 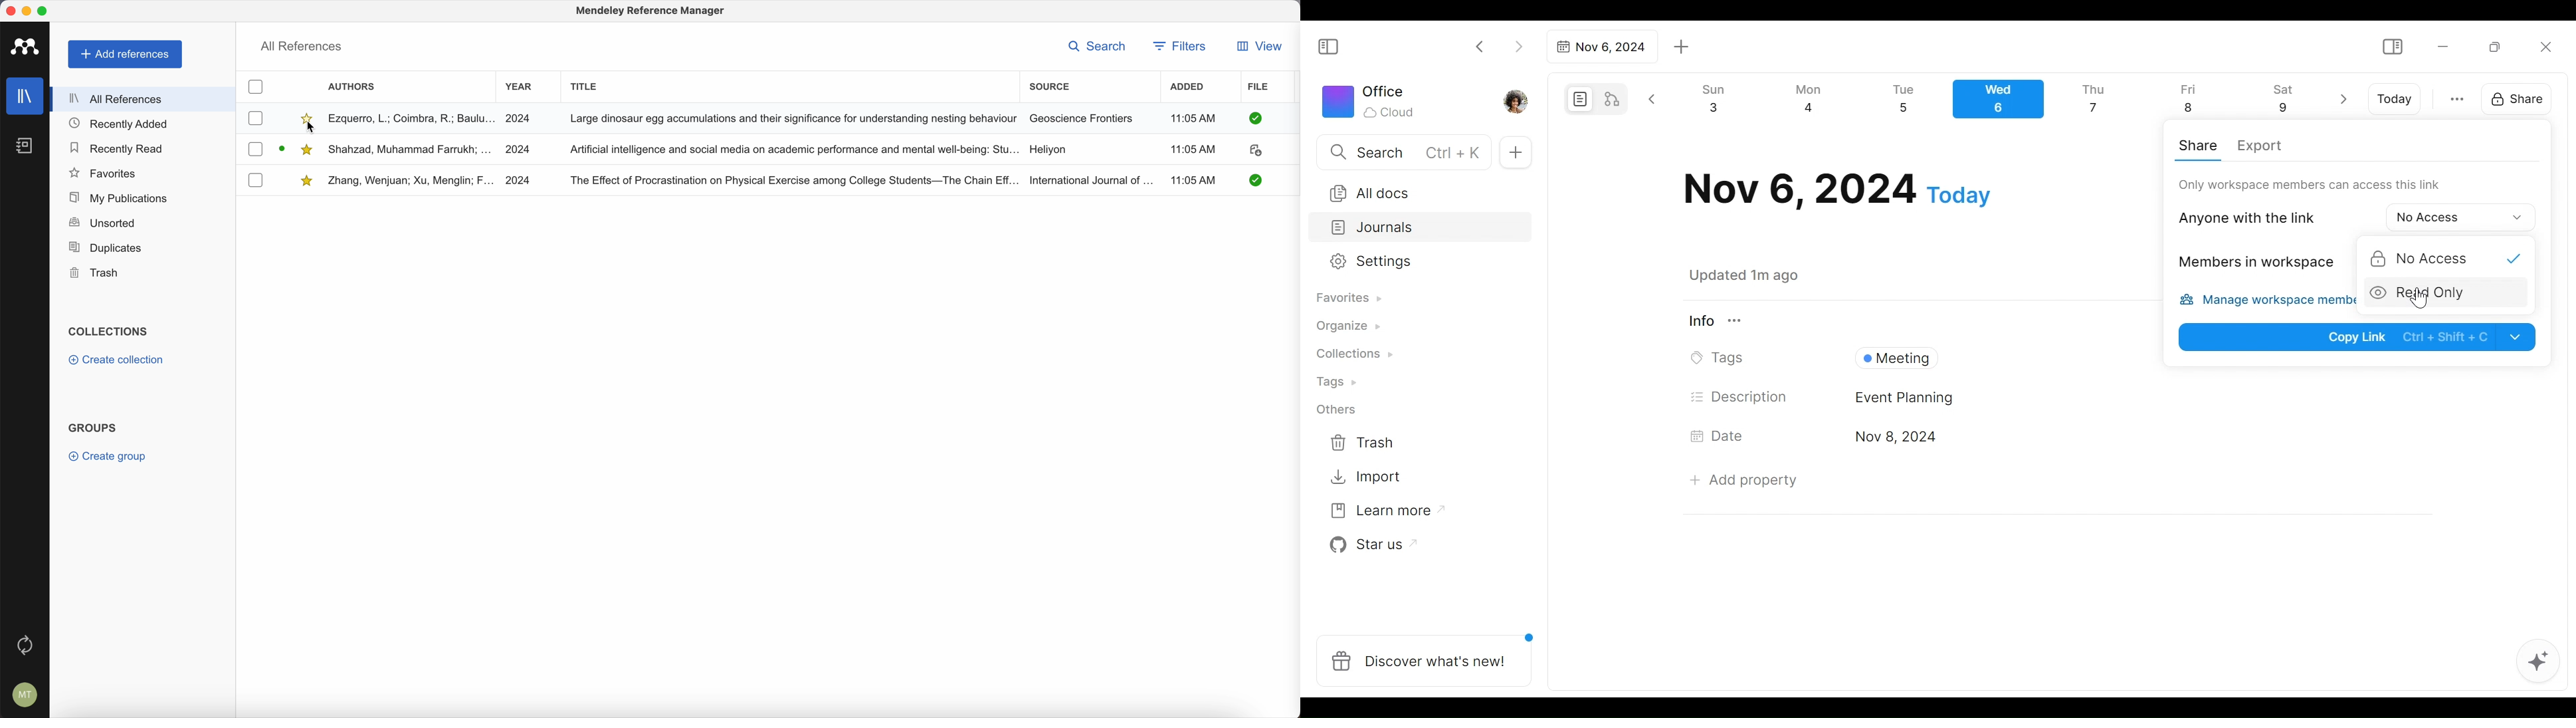 I want to click on authors, so click(x=355, y=88).